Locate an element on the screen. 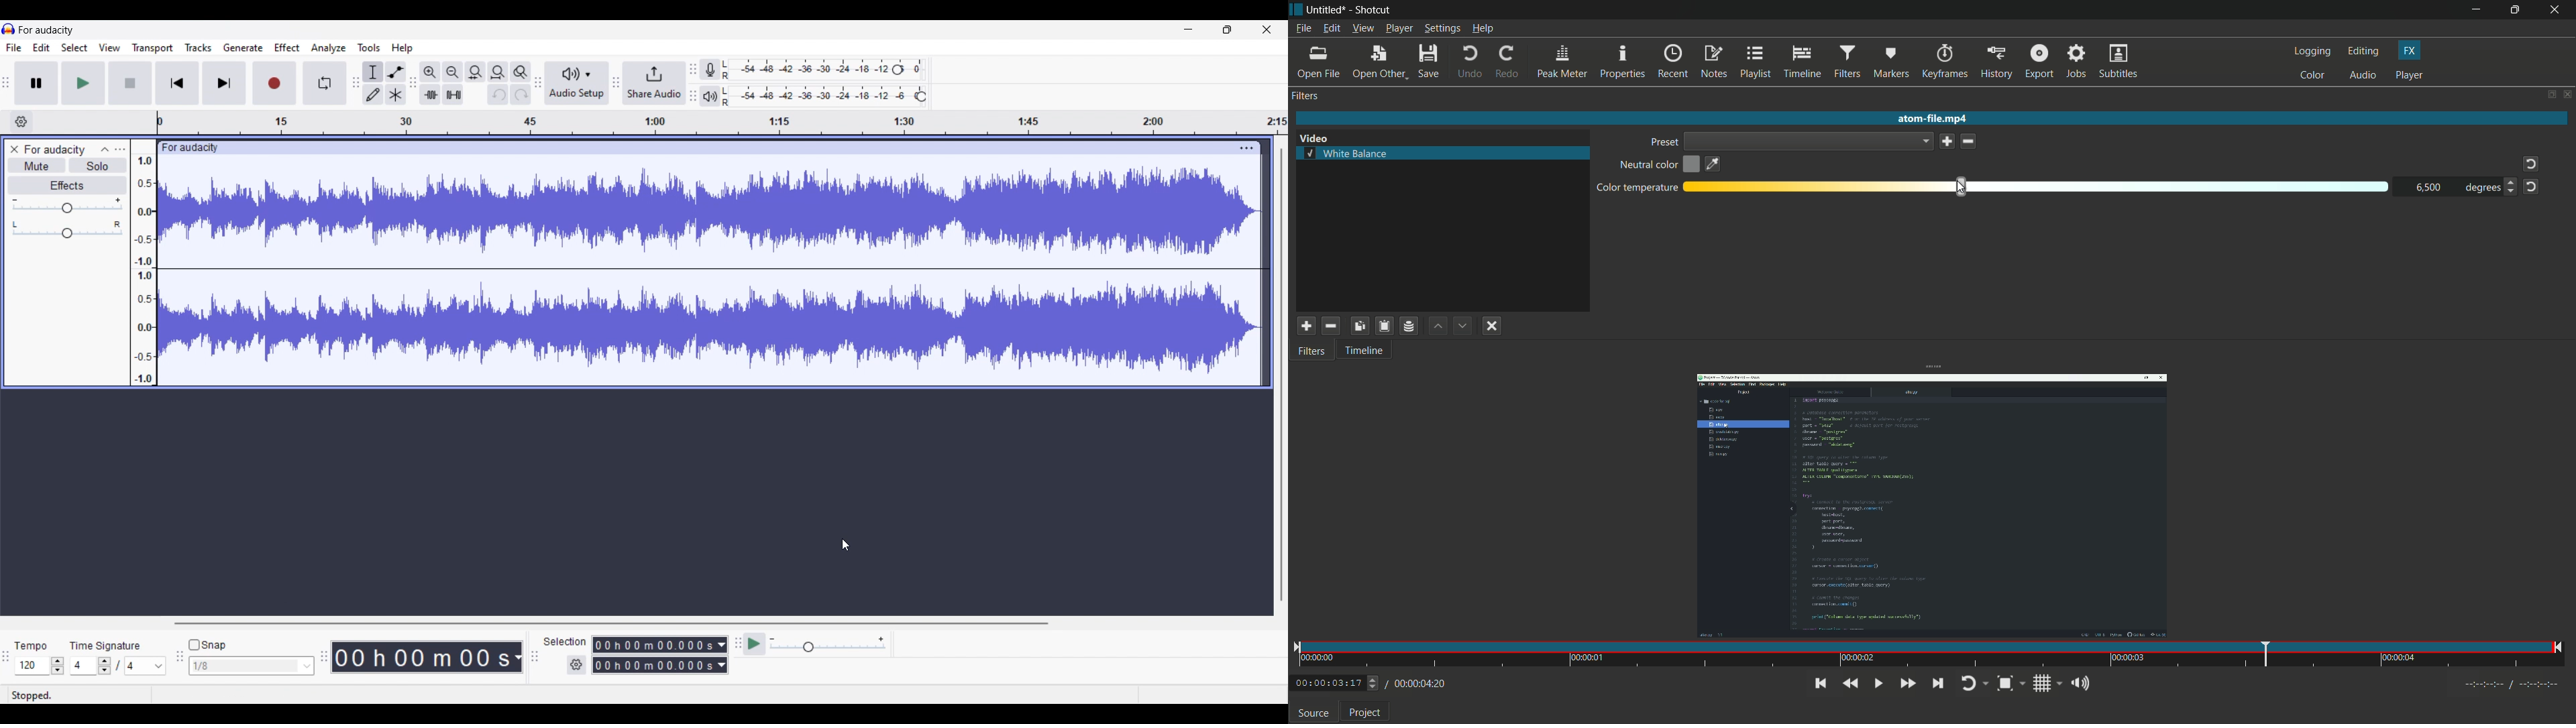  Decrease volume is located at coordinates (14, 200).